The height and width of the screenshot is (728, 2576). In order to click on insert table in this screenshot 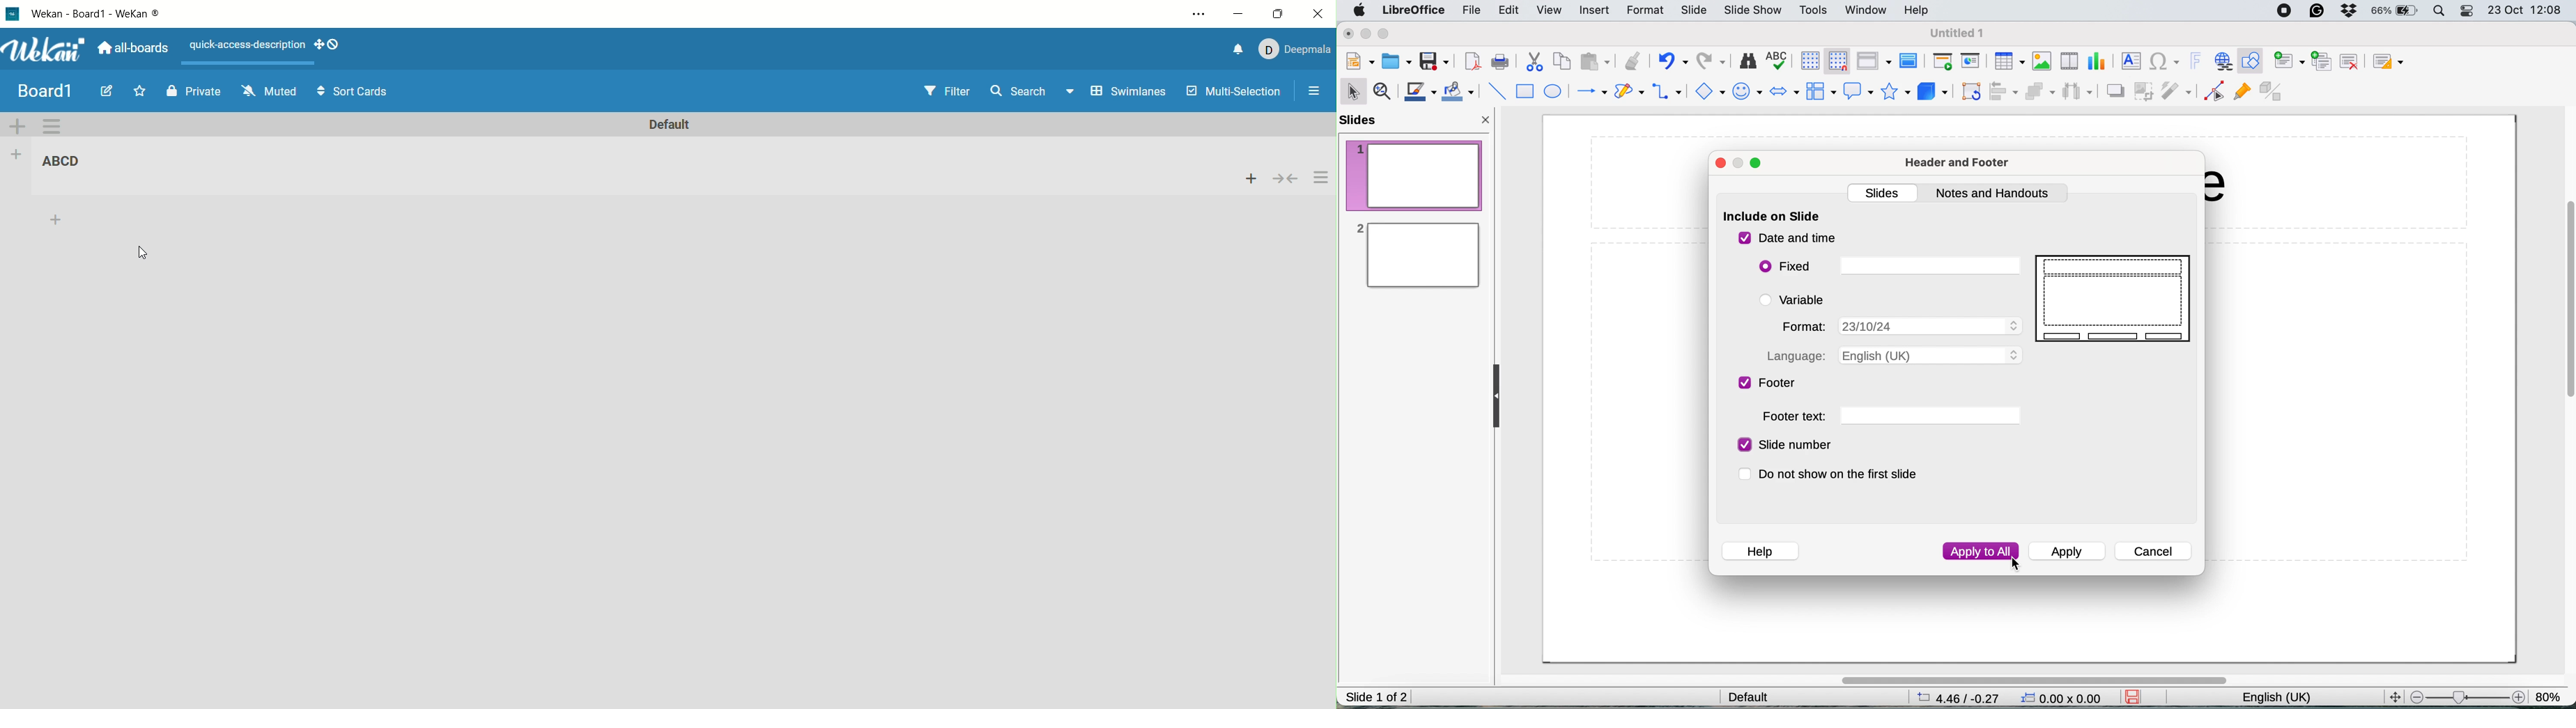, I will do `click(2009, 61)`.